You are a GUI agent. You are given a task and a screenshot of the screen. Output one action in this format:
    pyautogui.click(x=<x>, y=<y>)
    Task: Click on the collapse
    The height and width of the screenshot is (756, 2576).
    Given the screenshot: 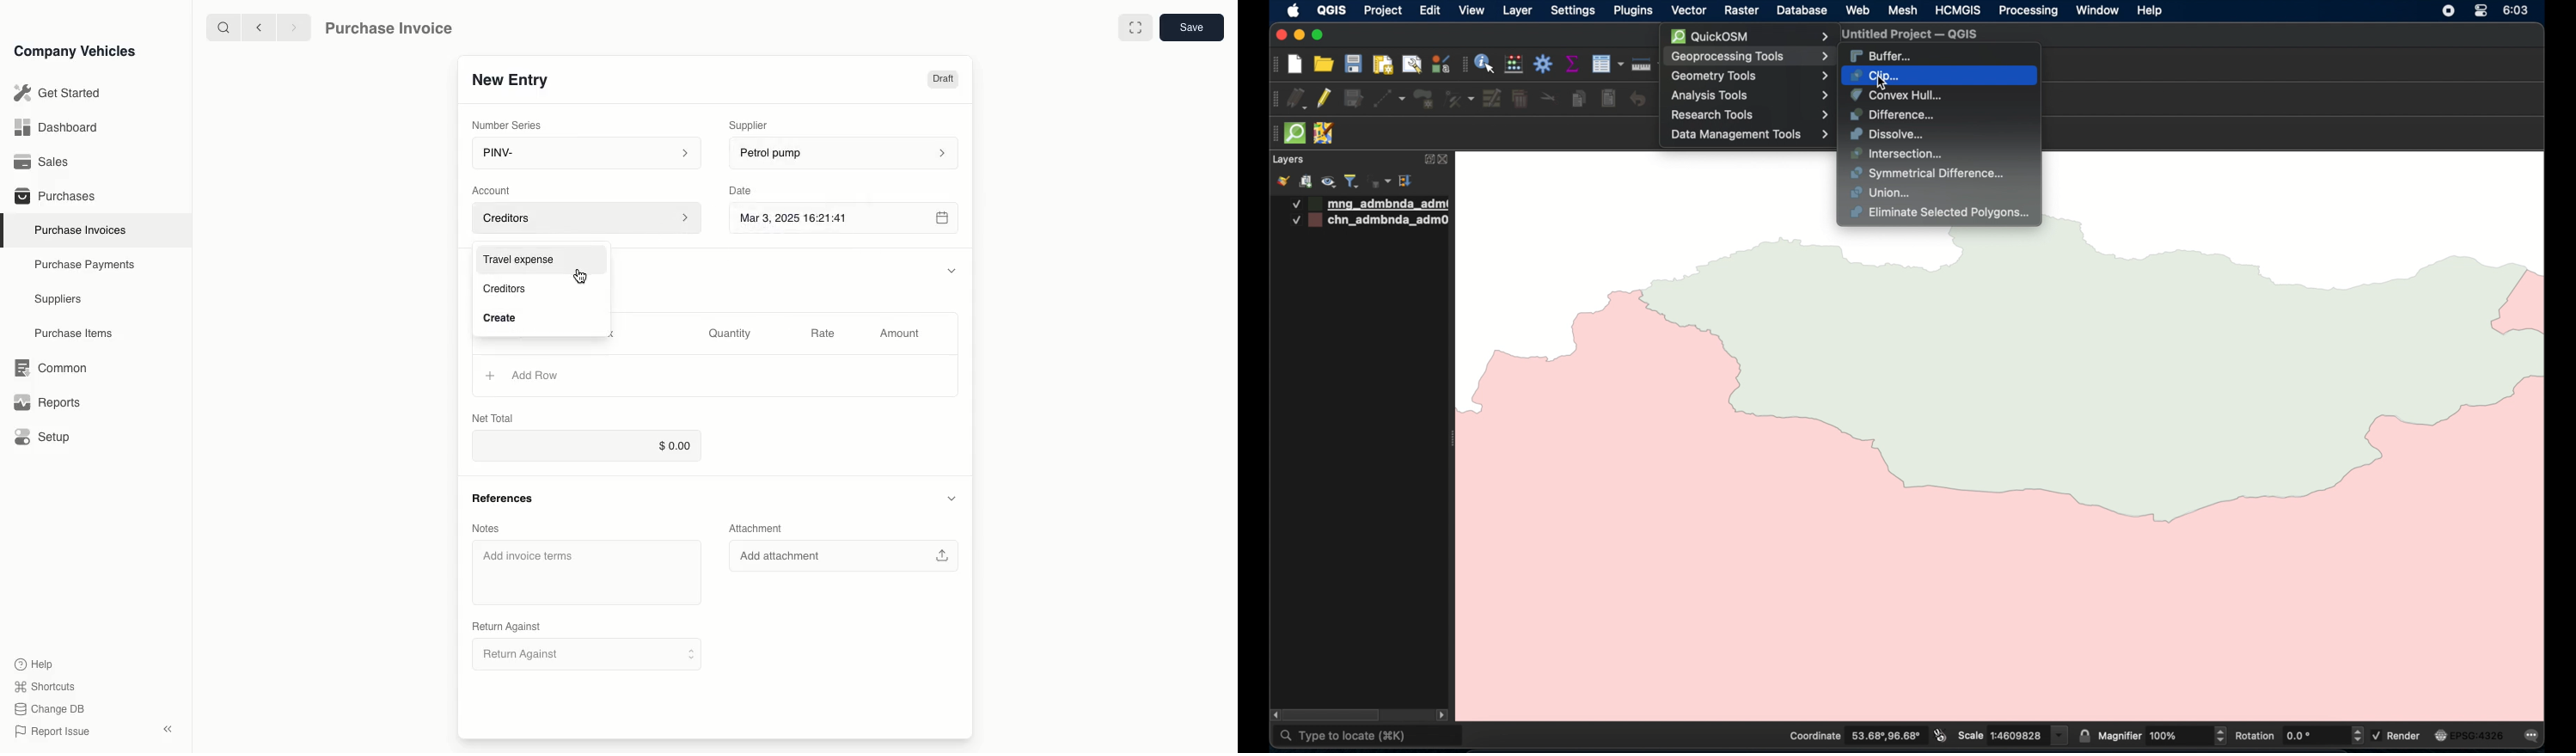 What is the action you would take?
    pyautogui.click(x=951, y=499)
    